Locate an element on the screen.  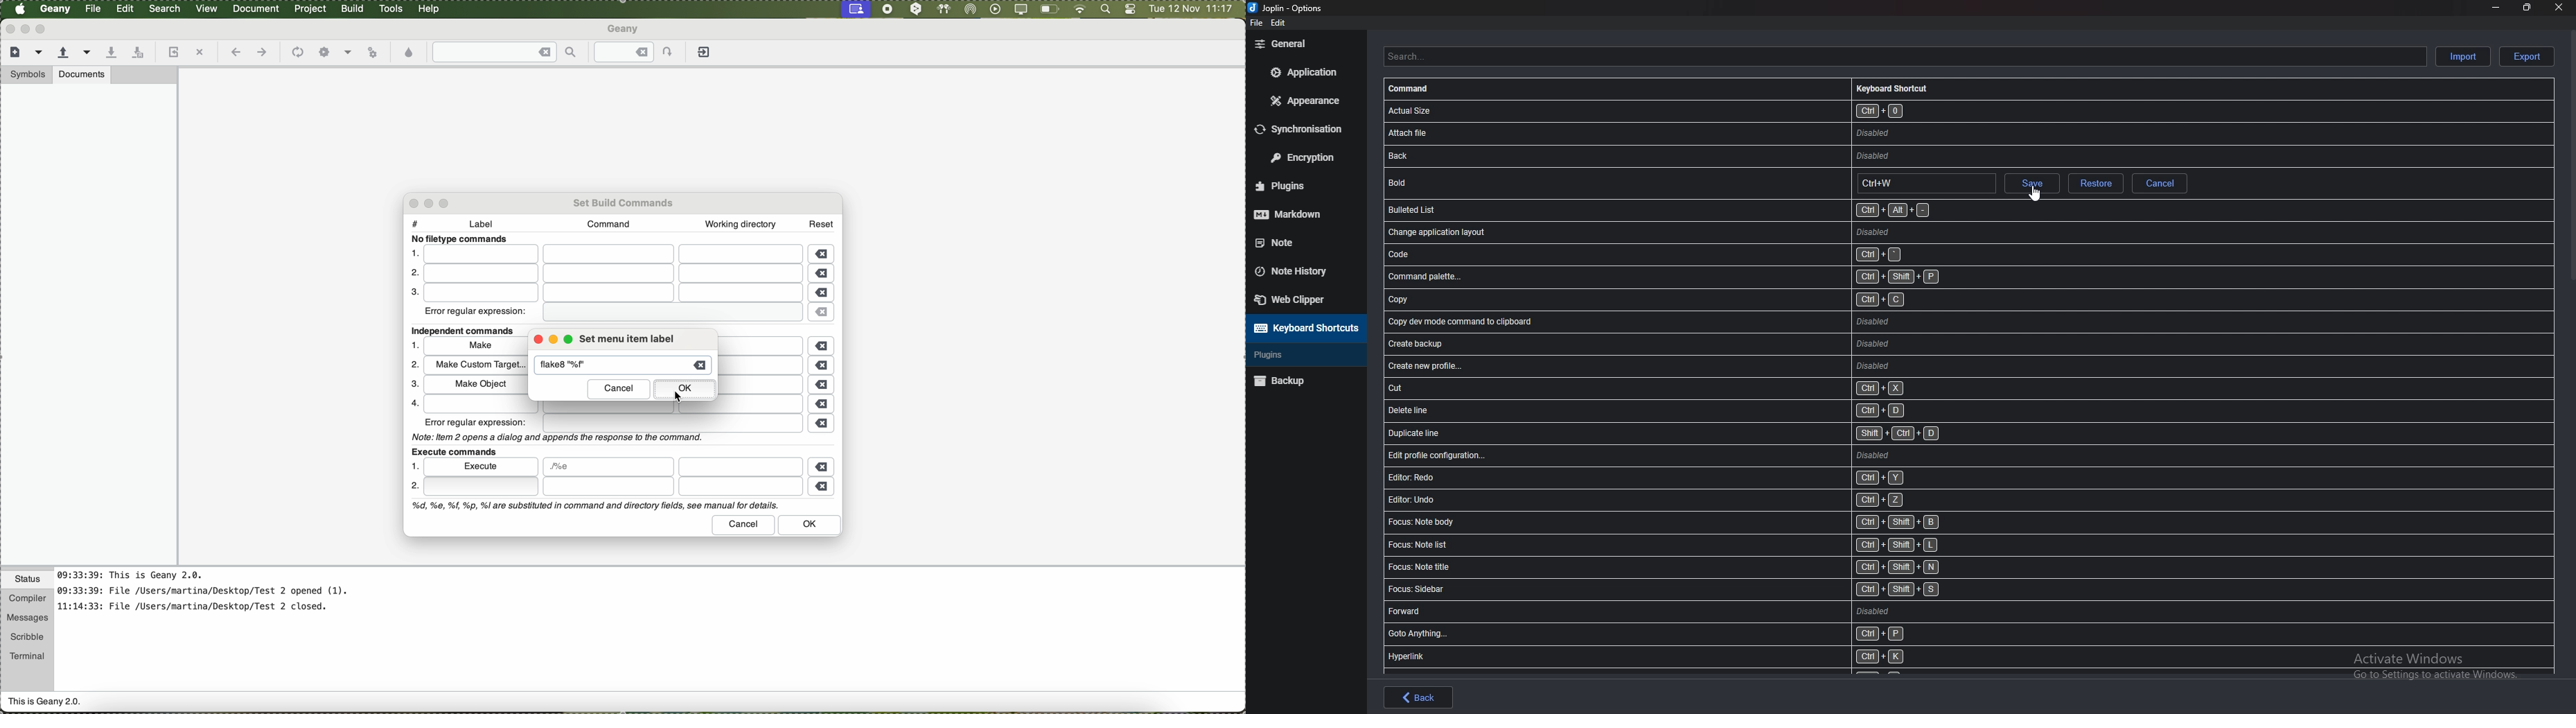
options is located at coordinates (1287, 8).